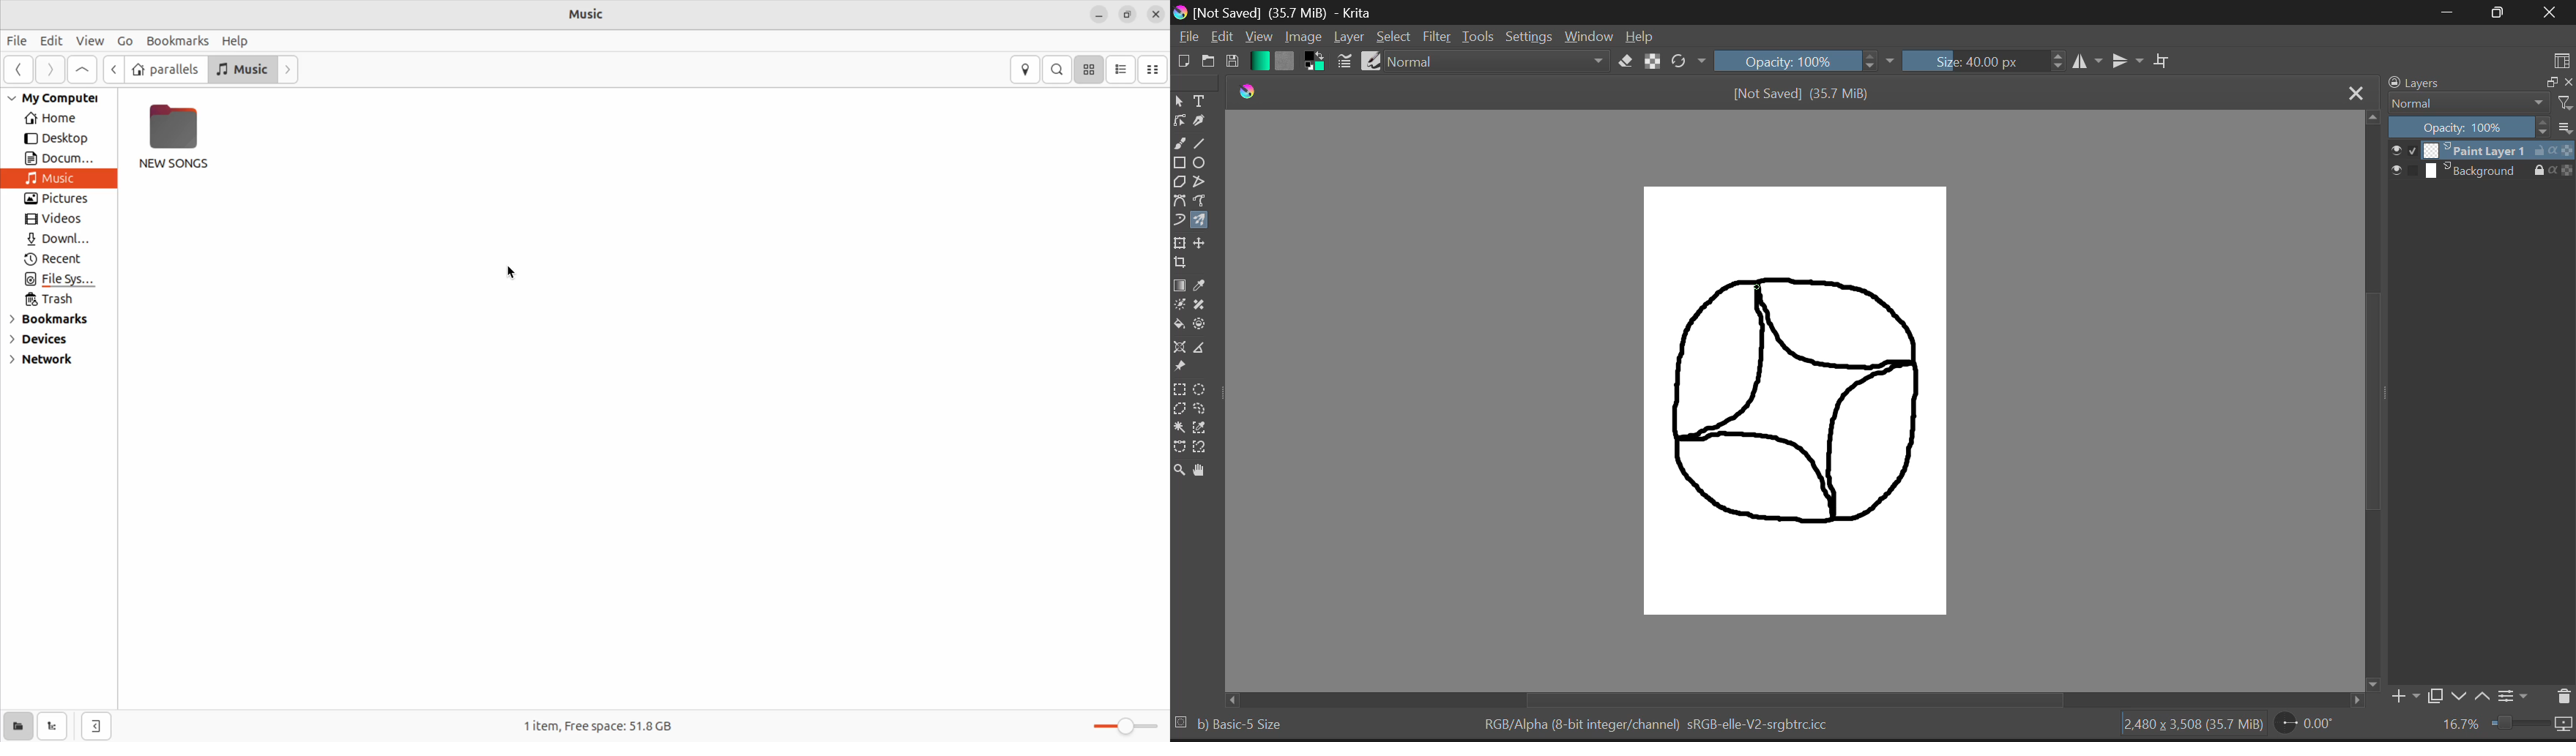 The width and height of the screenshot is (2576, 756). What do you see at coordinates (1180, 428) in the screenshot?
I see `Continuous Selection` at bounding box center [1180, 428].